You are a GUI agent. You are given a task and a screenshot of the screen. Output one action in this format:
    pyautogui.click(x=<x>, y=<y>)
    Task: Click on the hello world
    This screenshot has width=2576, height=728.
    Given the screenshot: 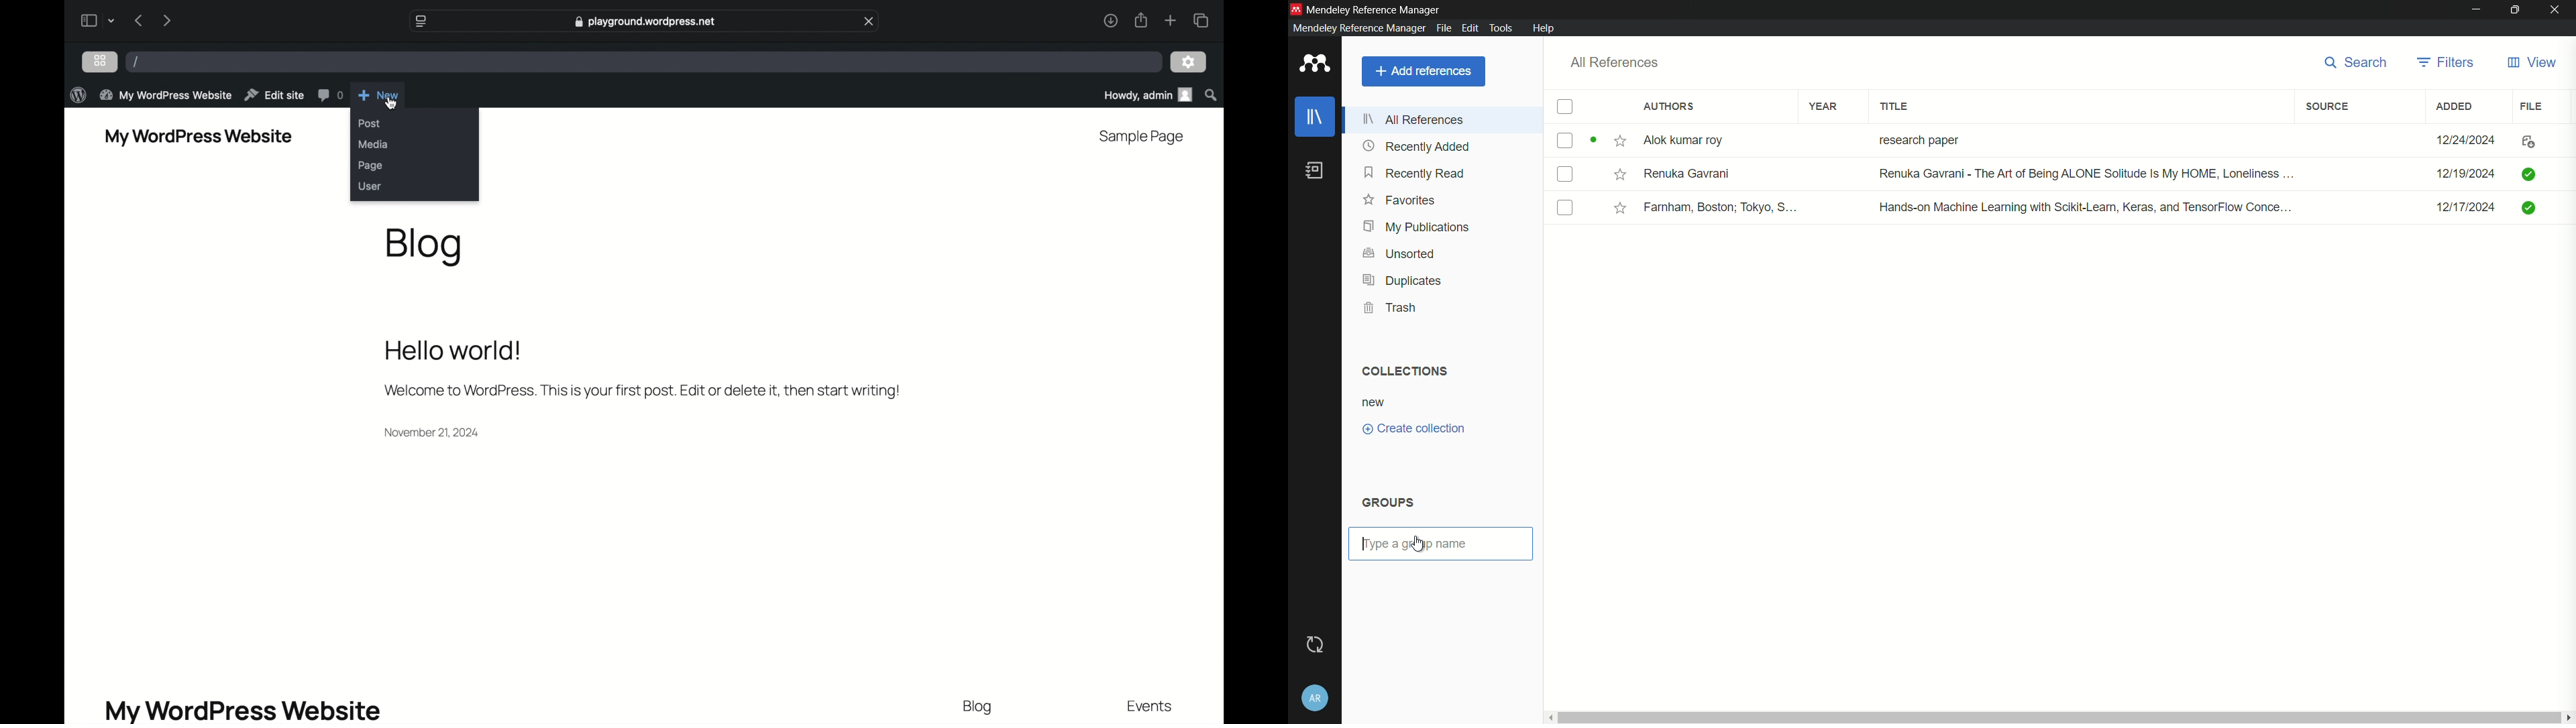 What is the action you would take?
    pyautogui.click(x=453, y=351)
    